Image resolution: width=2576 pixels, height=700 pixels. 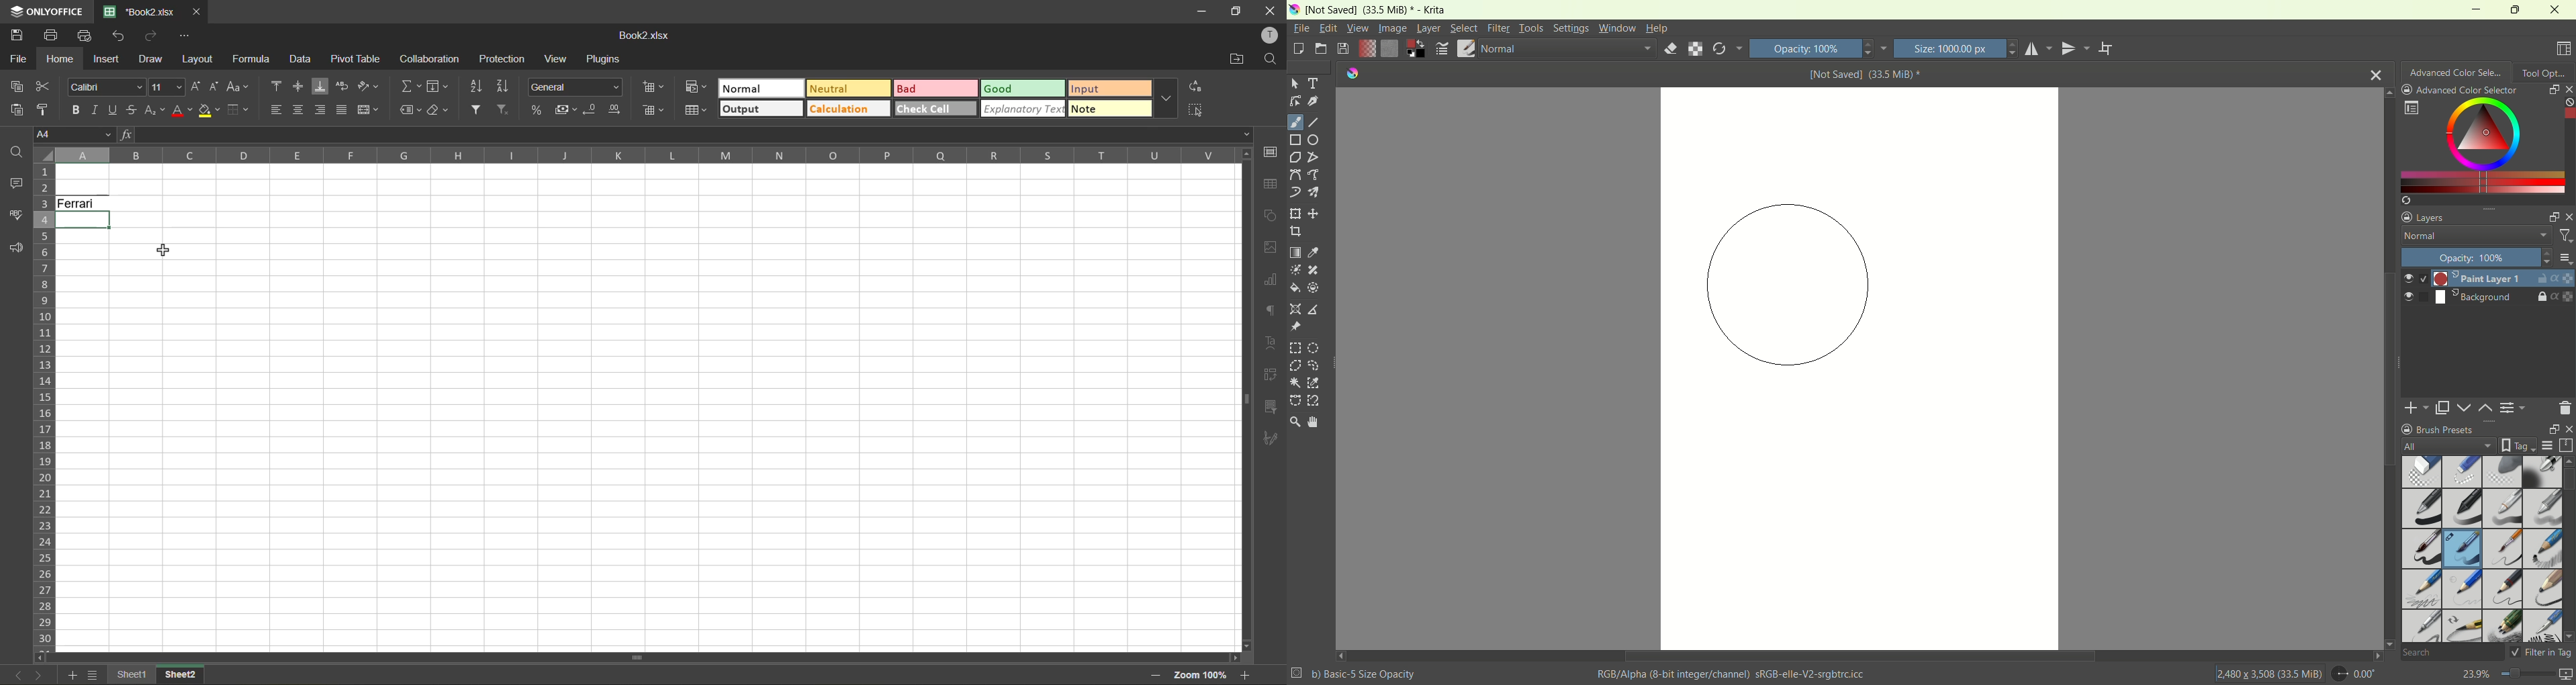 I want to click on color selection, so click(x=2477, y=144).